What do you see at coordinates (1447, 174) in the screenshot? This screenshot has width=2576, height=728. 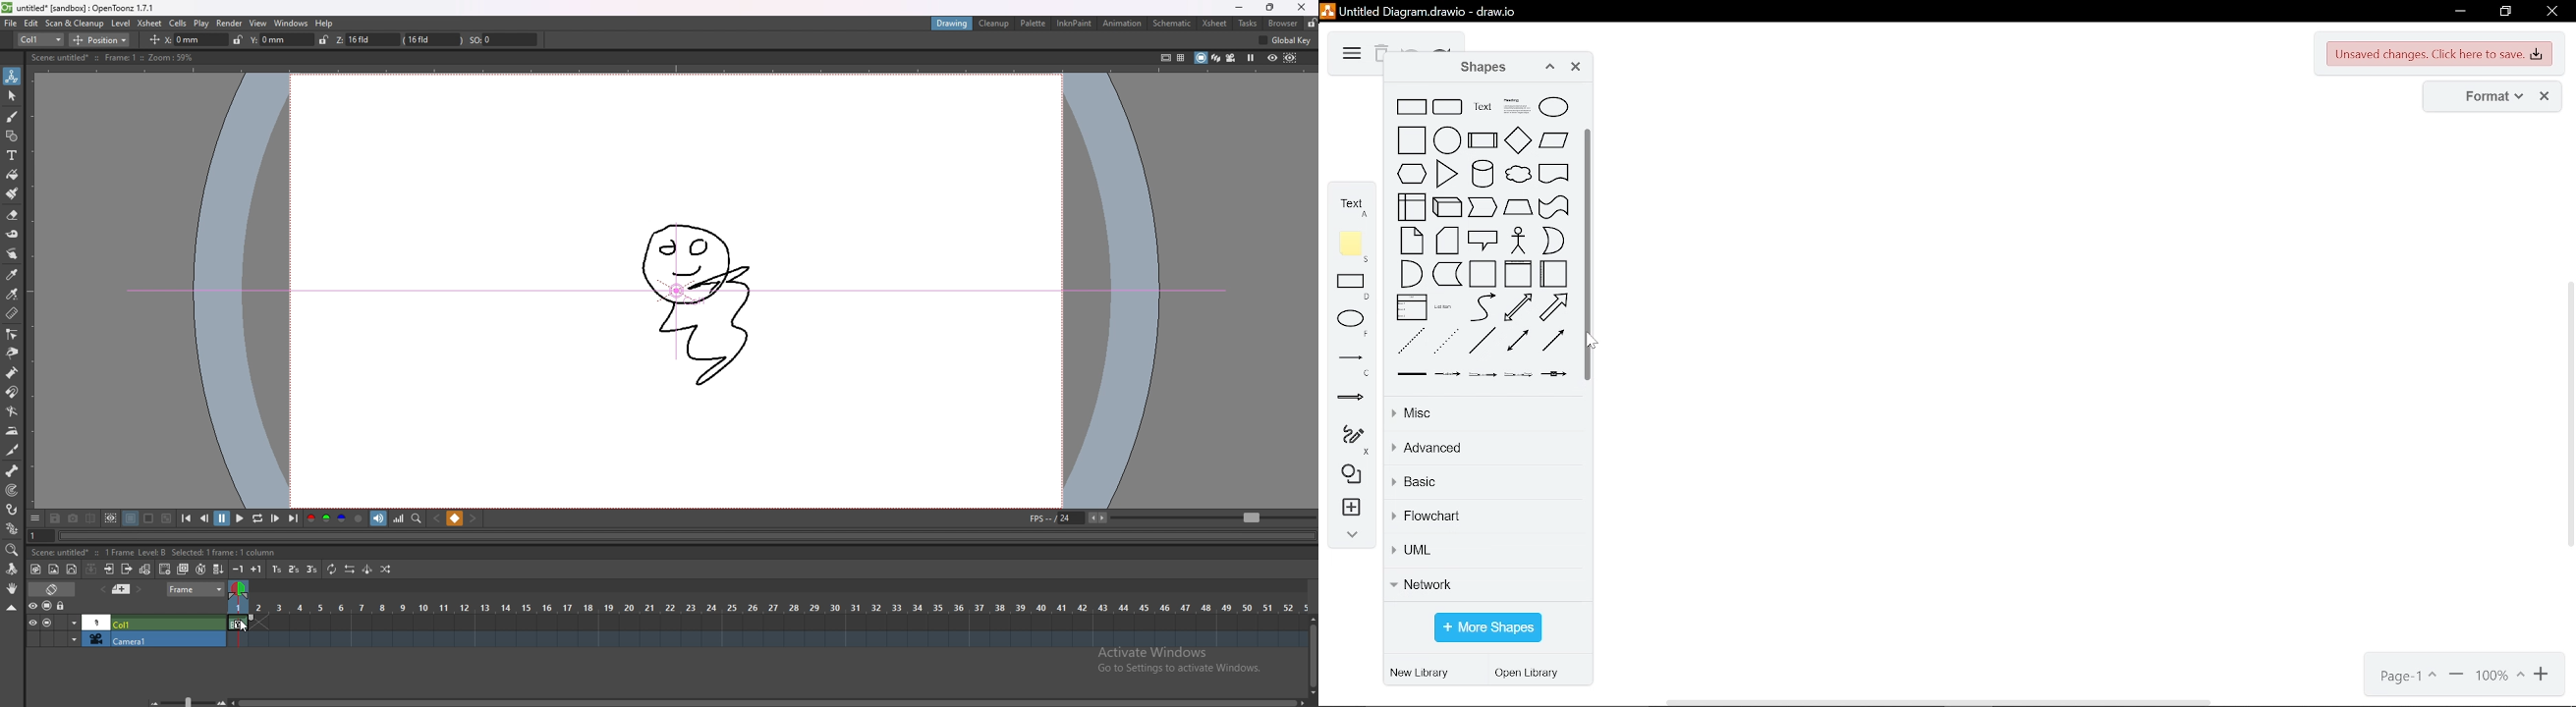 I see `triangle` at bounding box center [1447, 174].